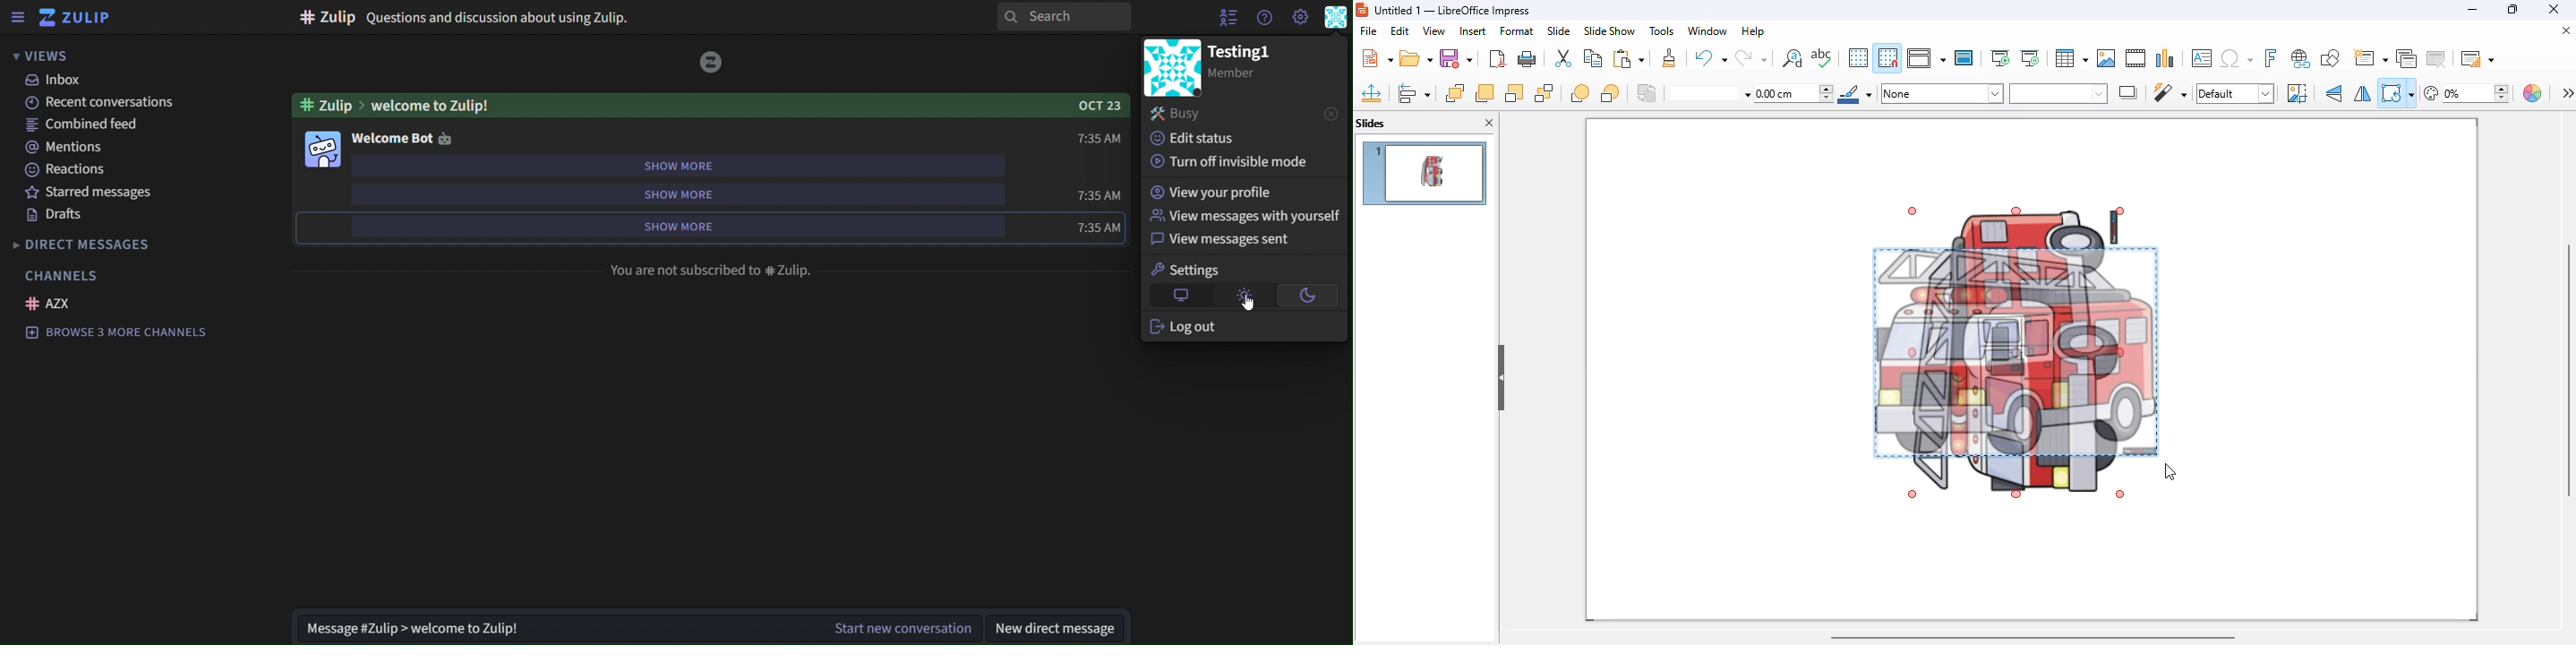  I want to click on slide 1, so click(1424, 173).